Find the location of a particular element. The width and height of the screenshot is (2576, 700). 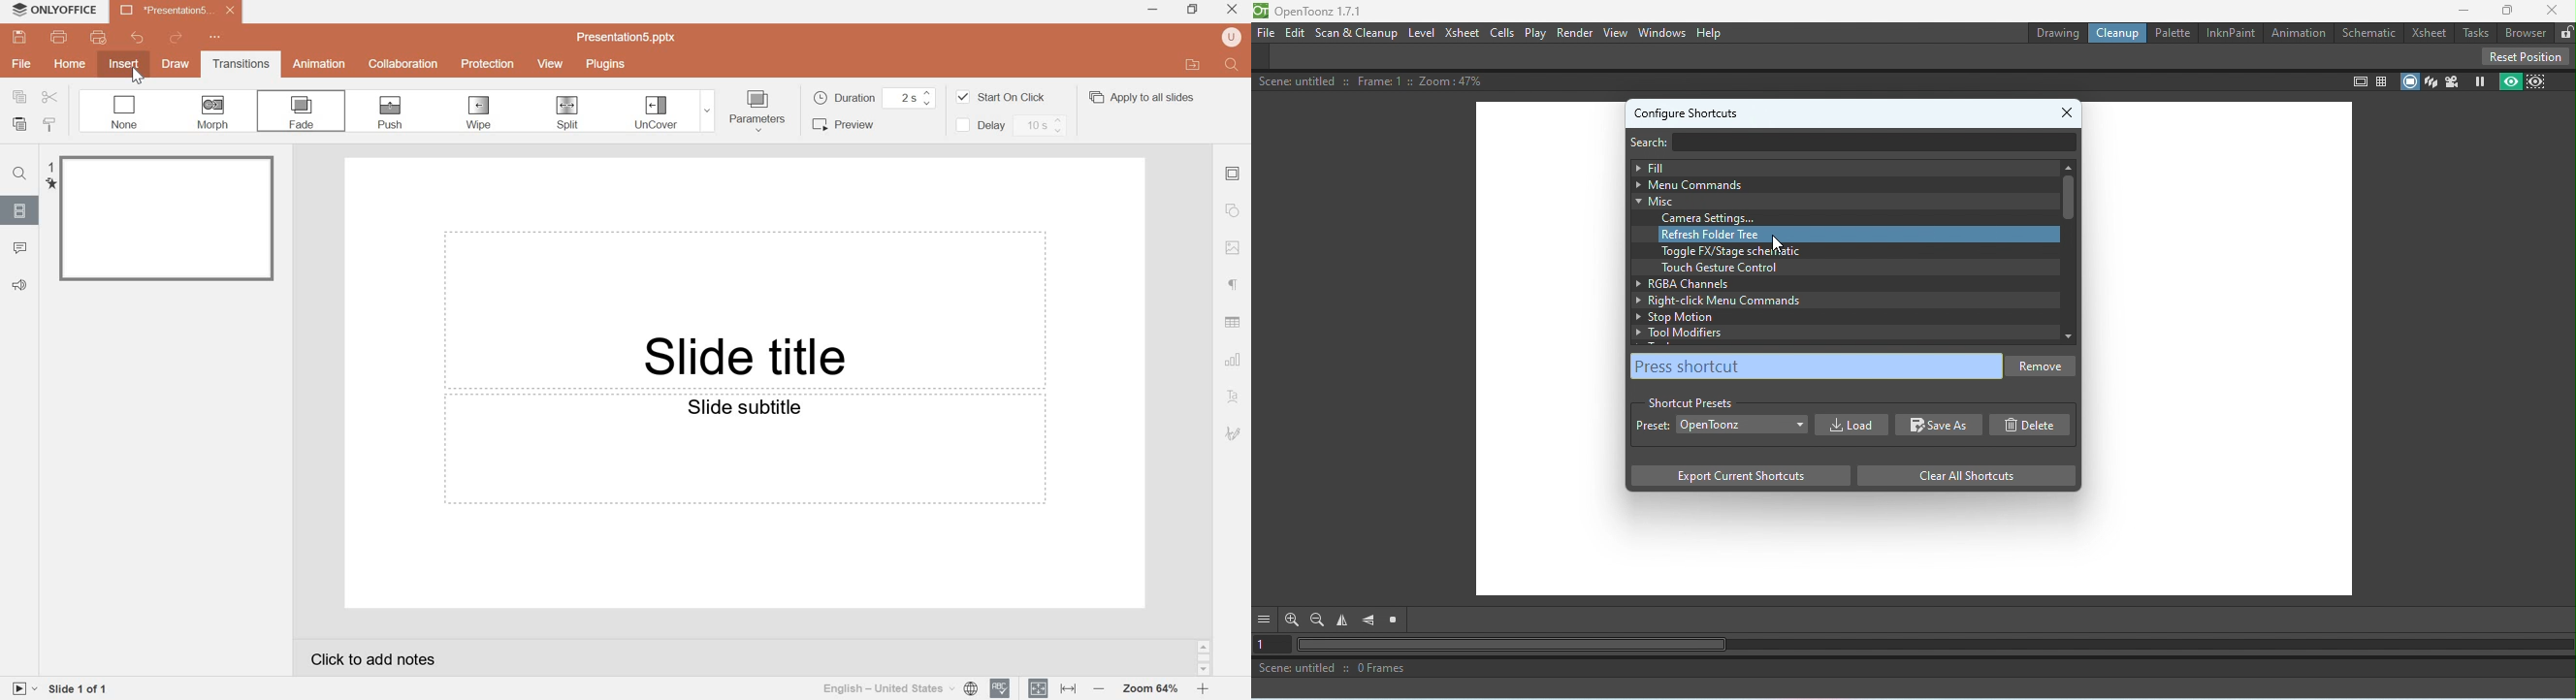

File is located at coordinates (20, 65).